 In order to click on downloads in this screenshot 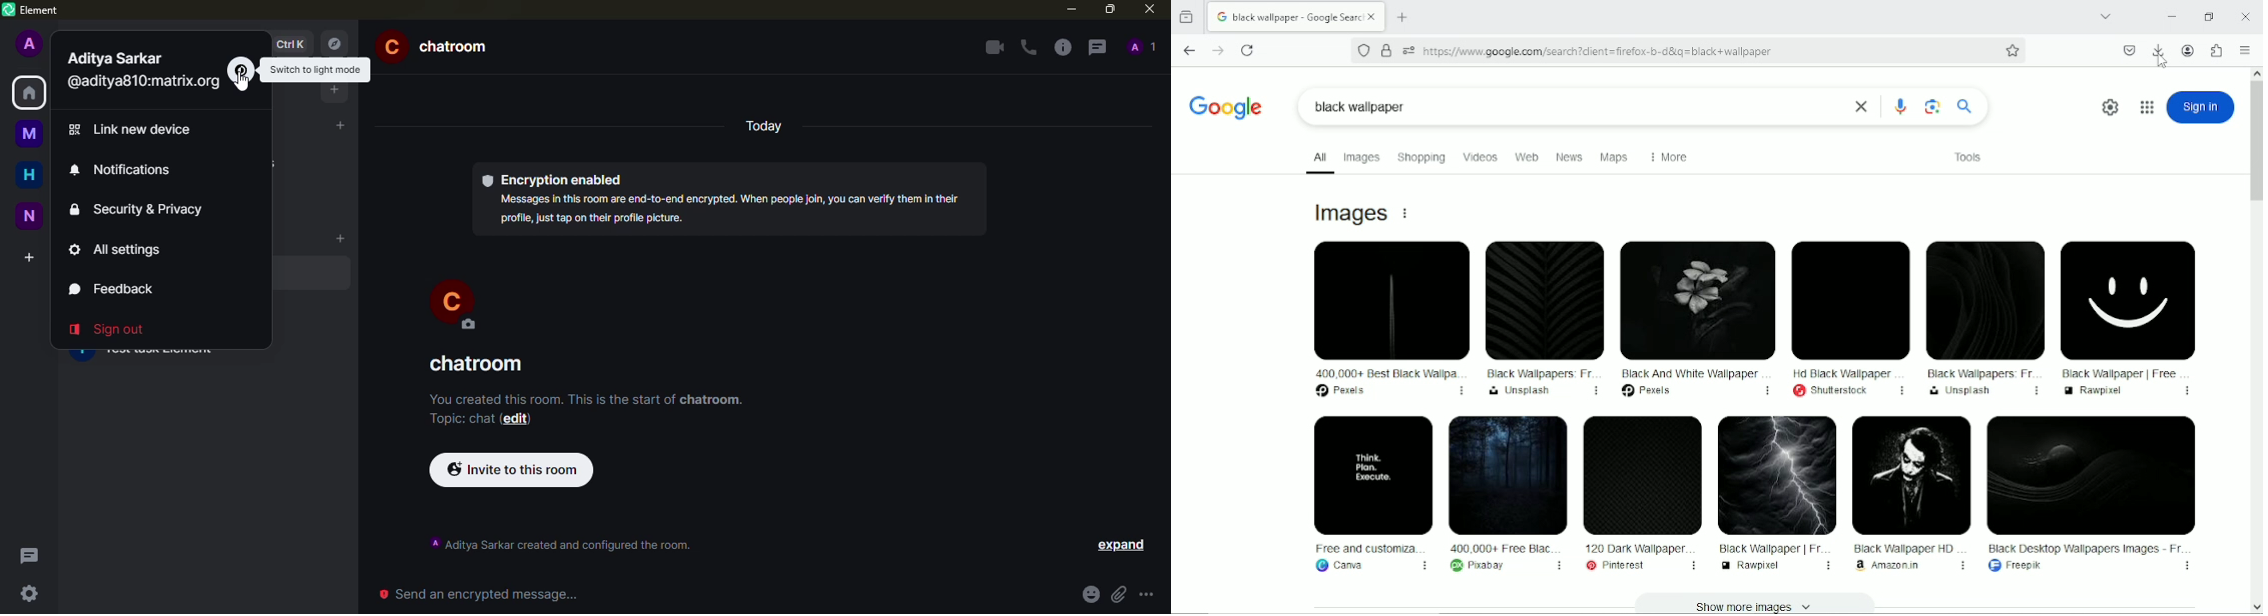, I will do `click(2160, 53)`.